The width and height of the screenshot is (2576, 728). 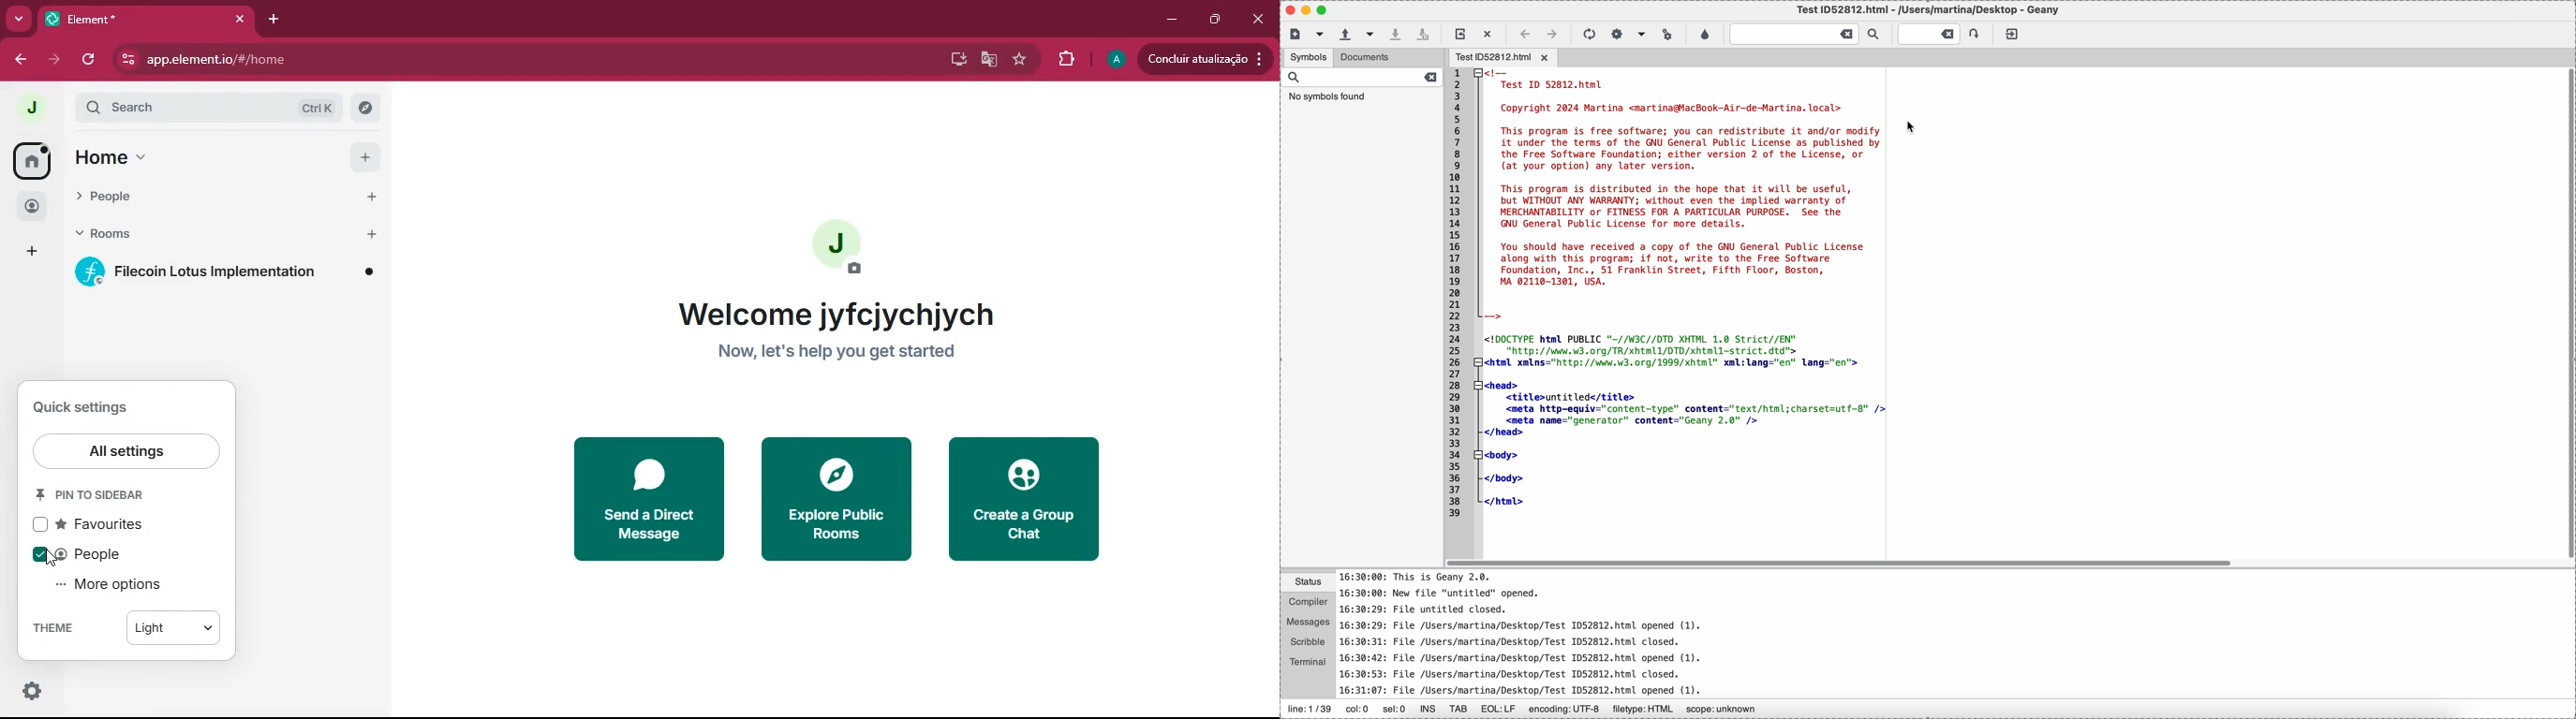 What do you see at coordinates (1216, 21) in the screenshot?
I see `maximize` at bounding box center [1216, 21].